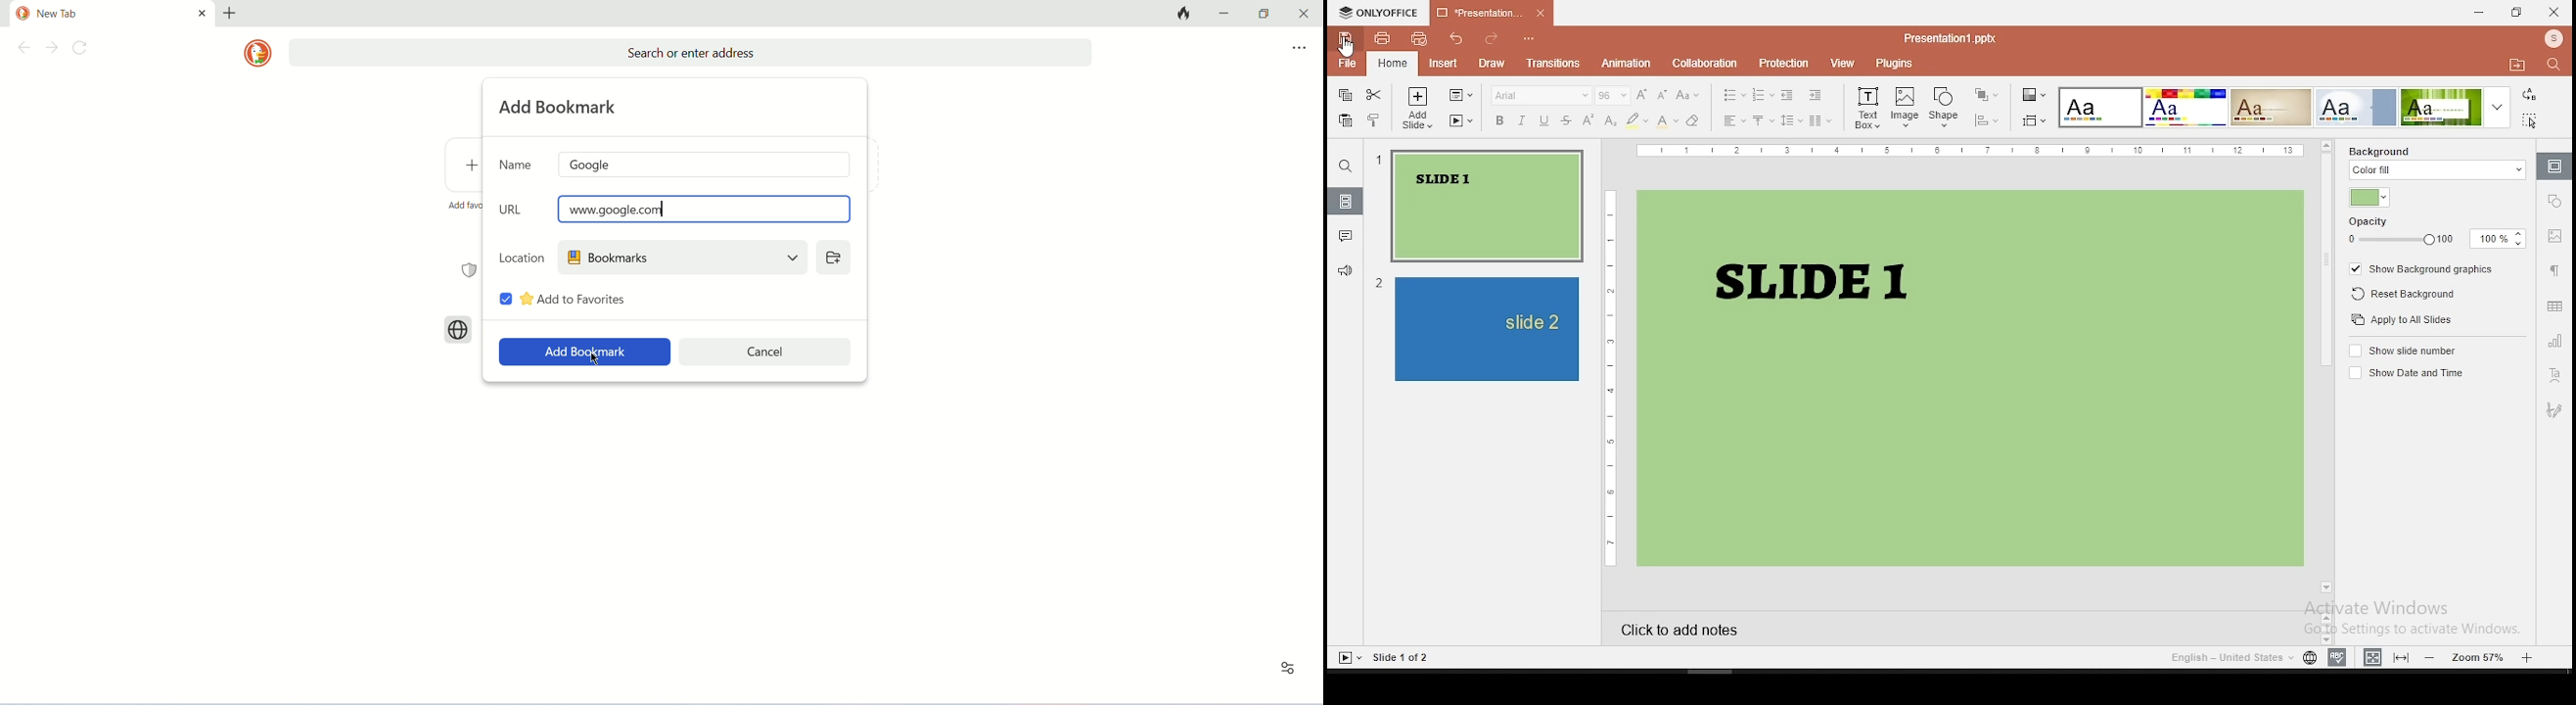 The width and height of the screenshot is (2576, 728). Describe the element at coordinates (1820, 120) in the screenshot. I see `columns` at that location.